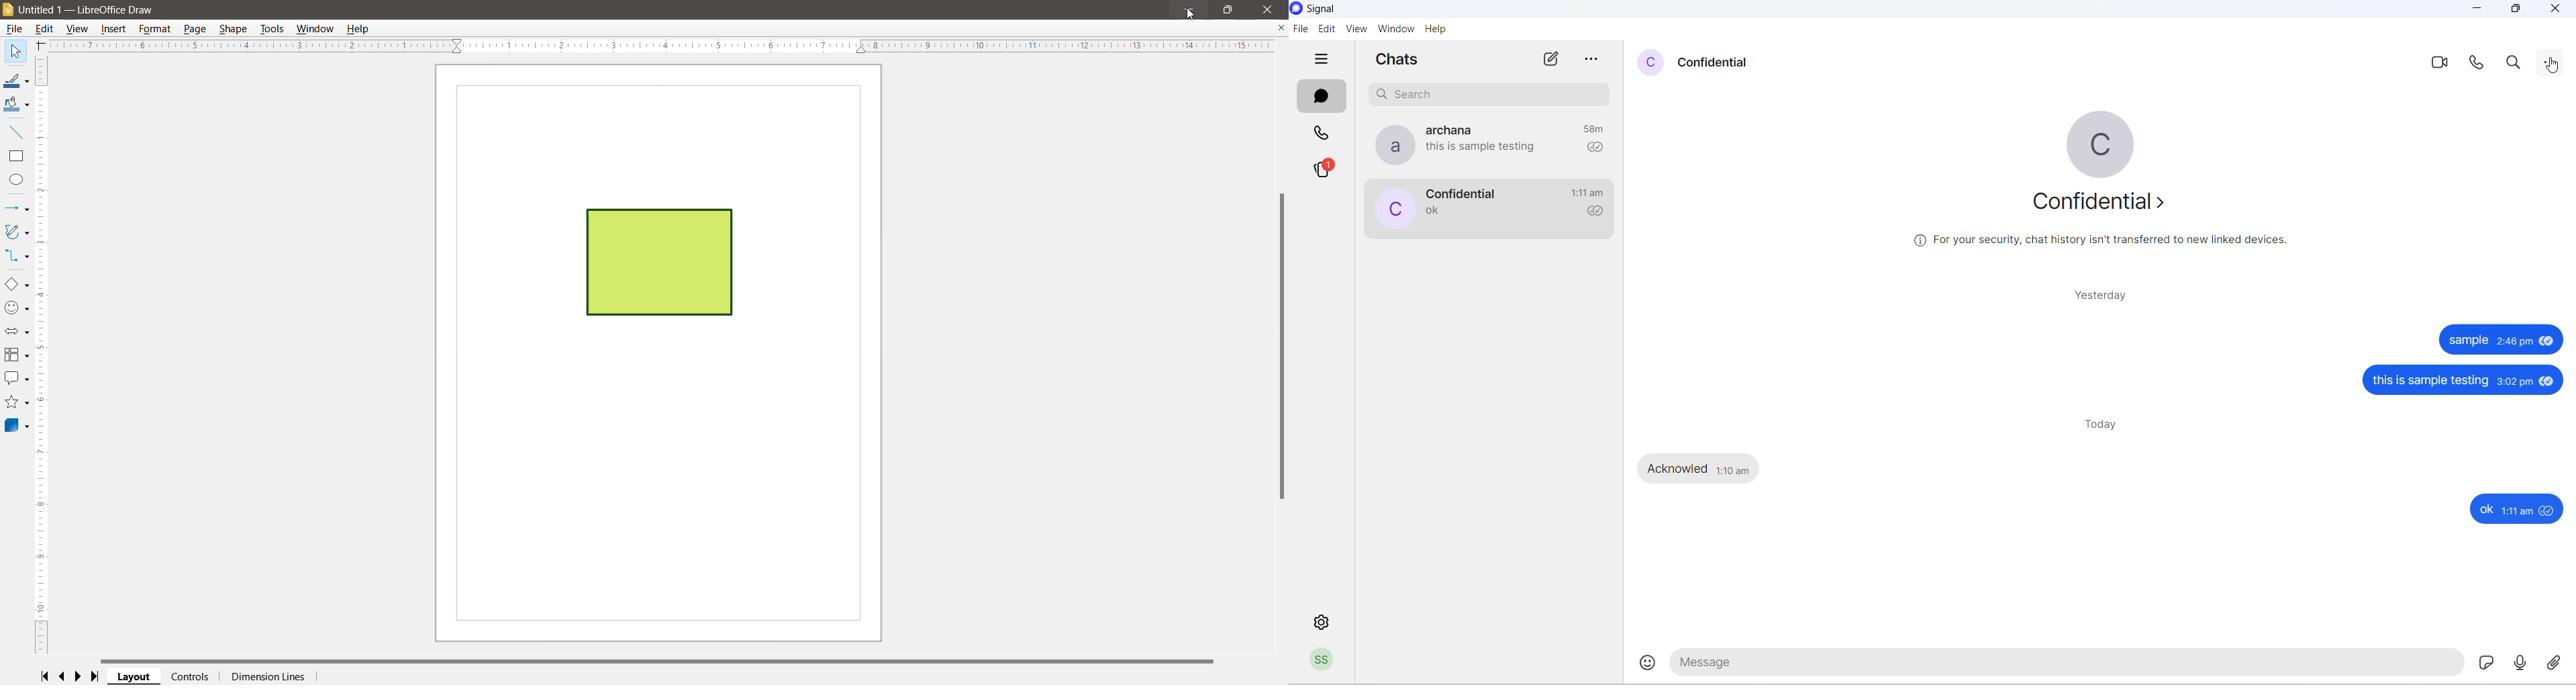  I want to click on close, so click(2554, 11).